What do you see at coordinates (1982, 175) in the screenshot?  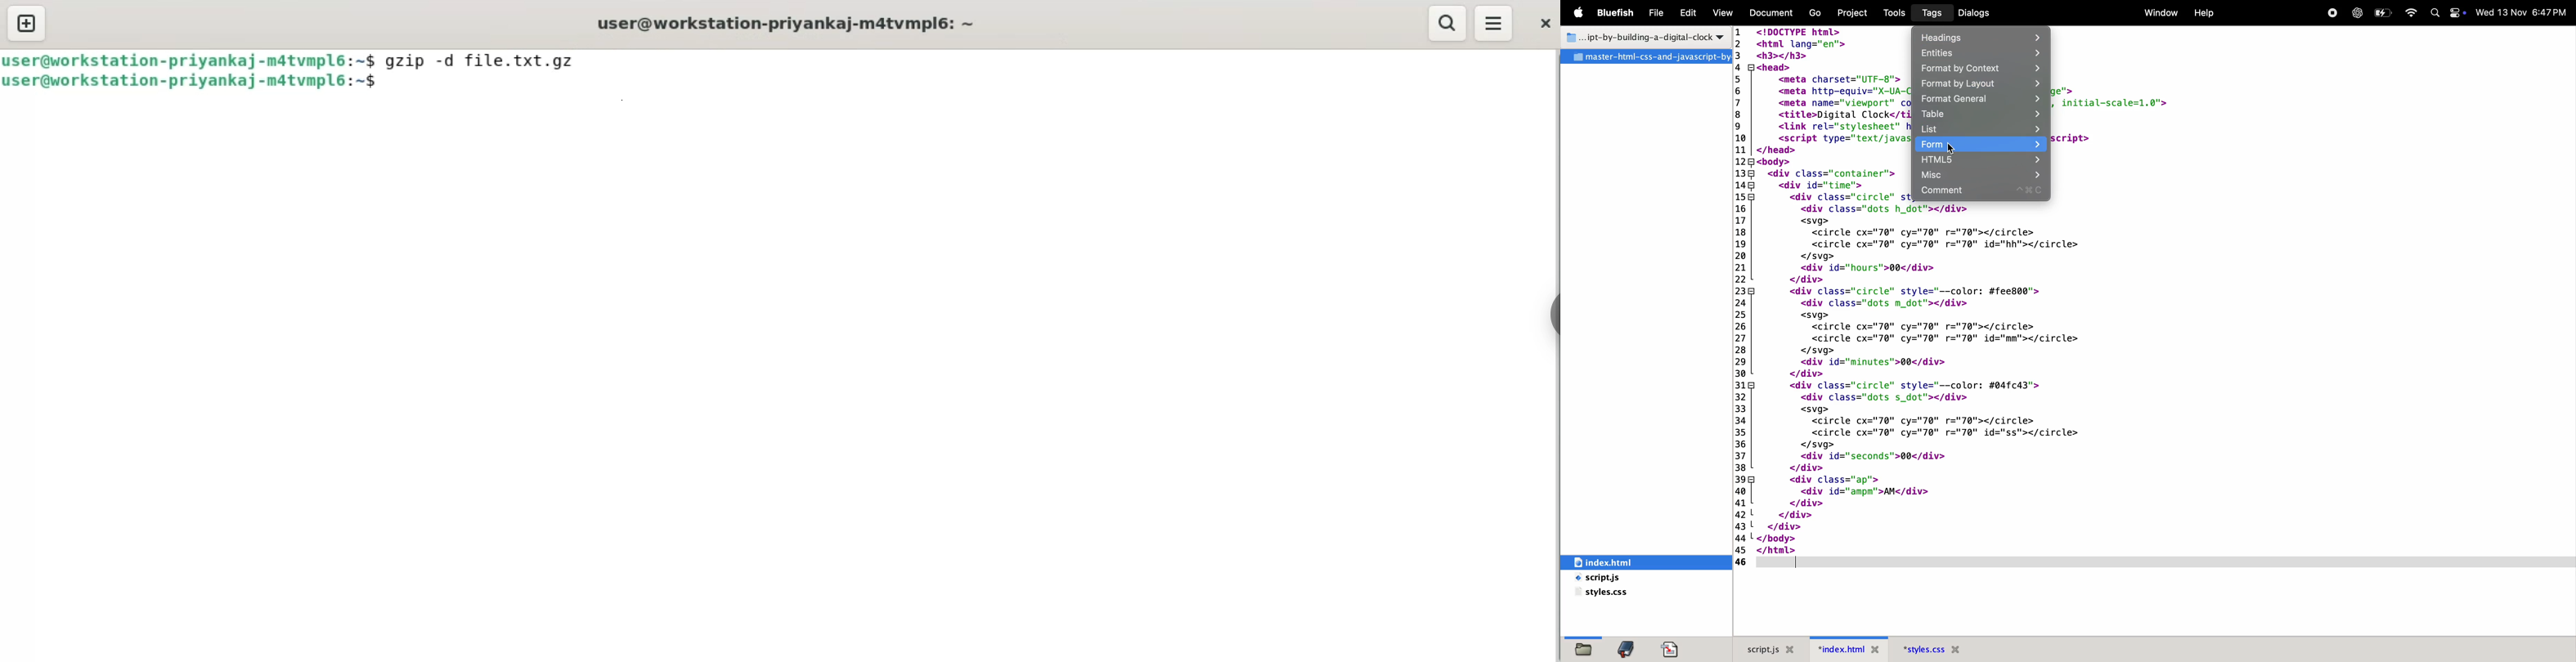 I see `Misc` at bounding box center [1982, 175].